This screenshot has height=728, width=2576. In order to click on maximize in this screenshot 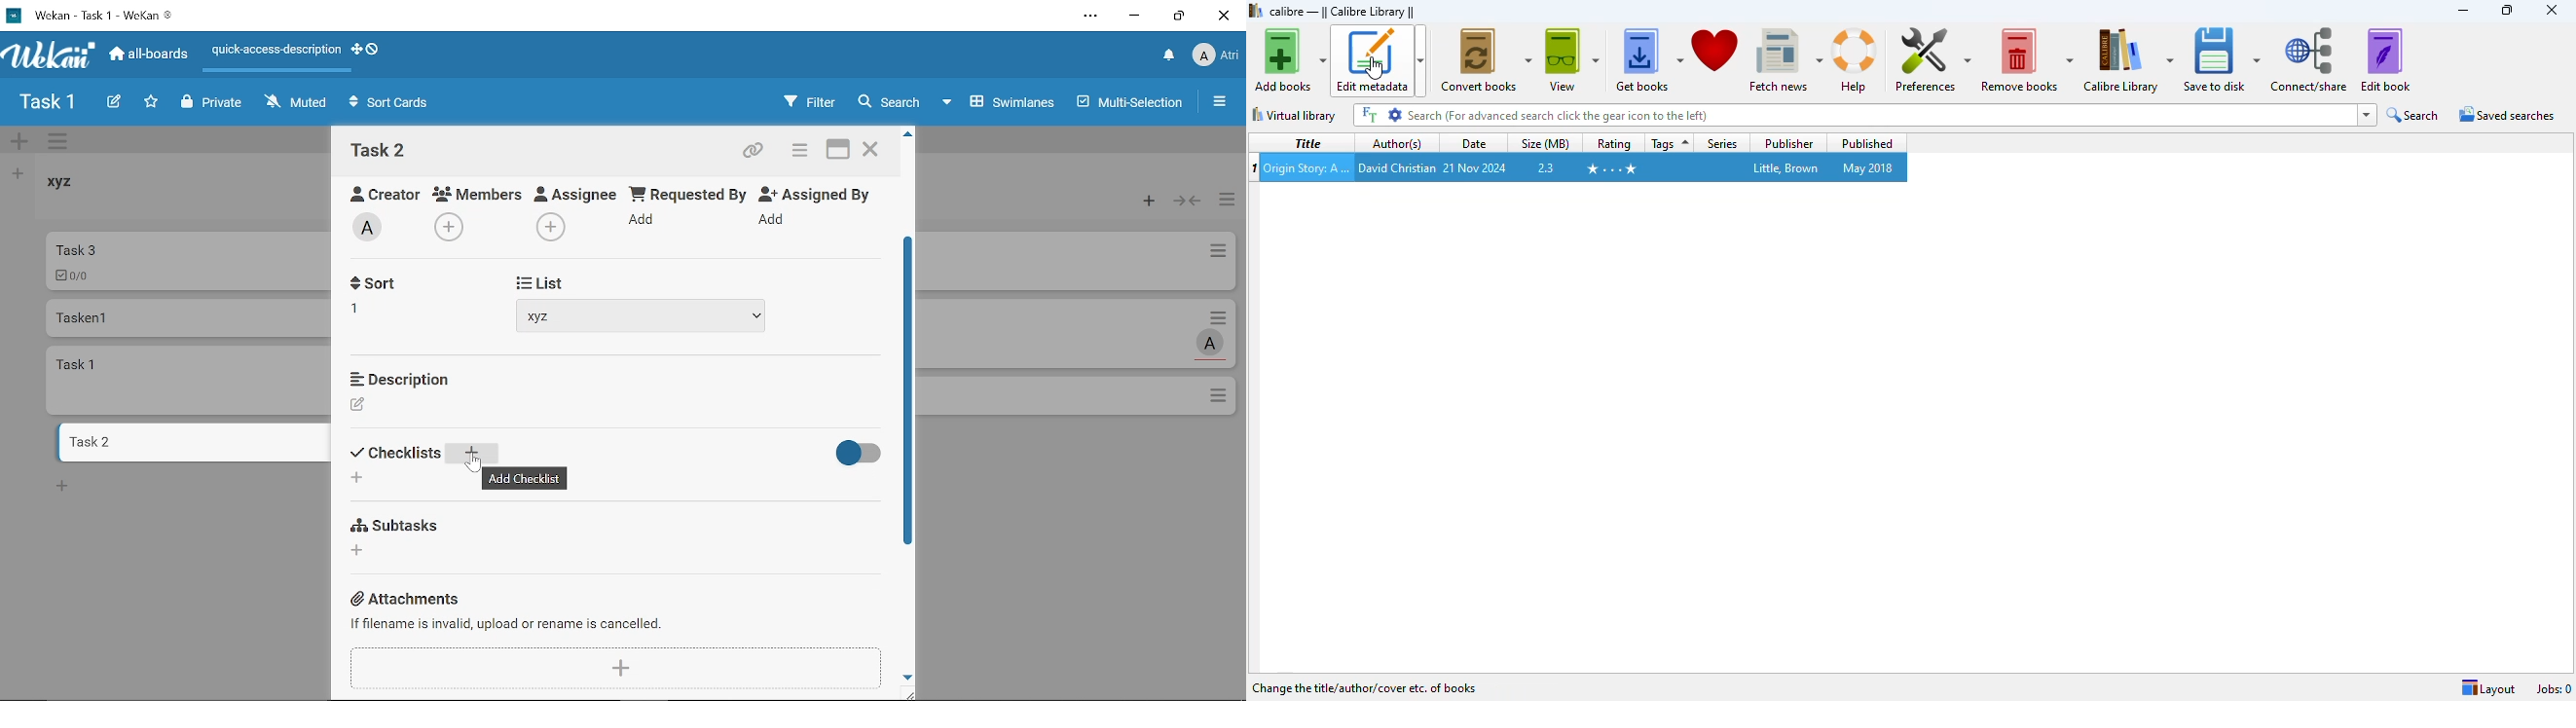, I will do `click(2506, 10)`.